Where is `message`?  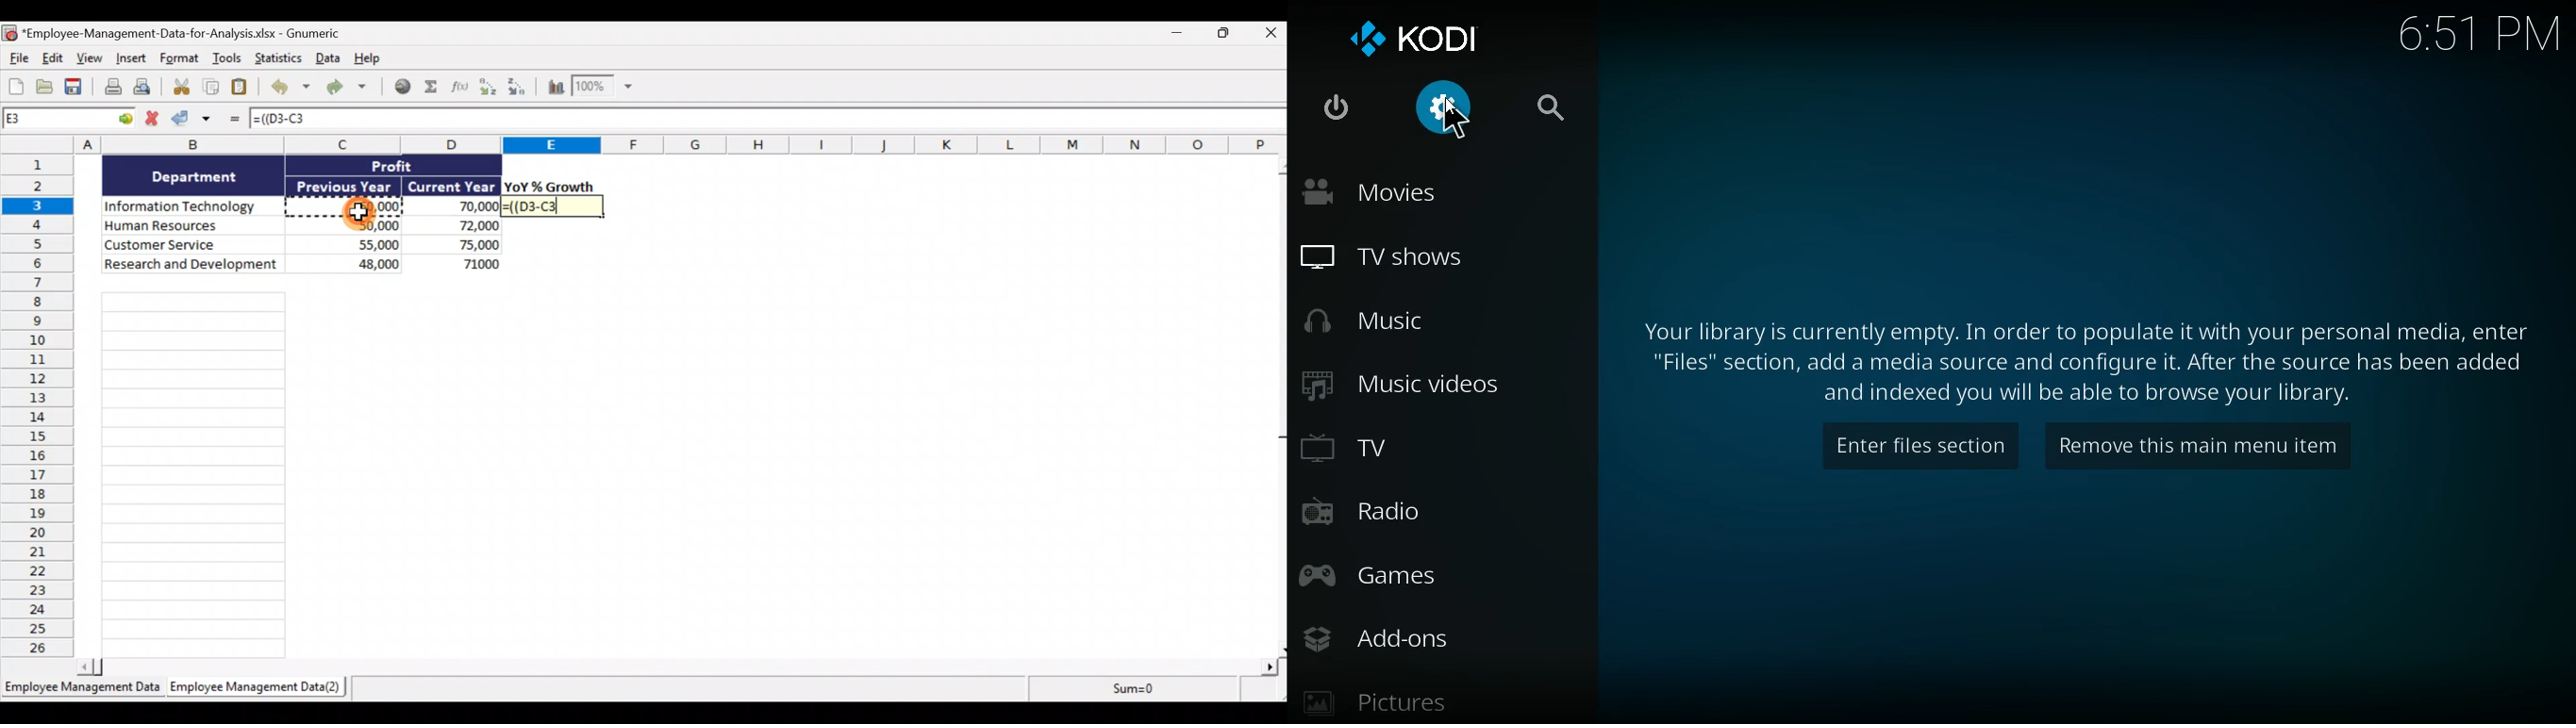 message is located at coordinates (2071, 359).